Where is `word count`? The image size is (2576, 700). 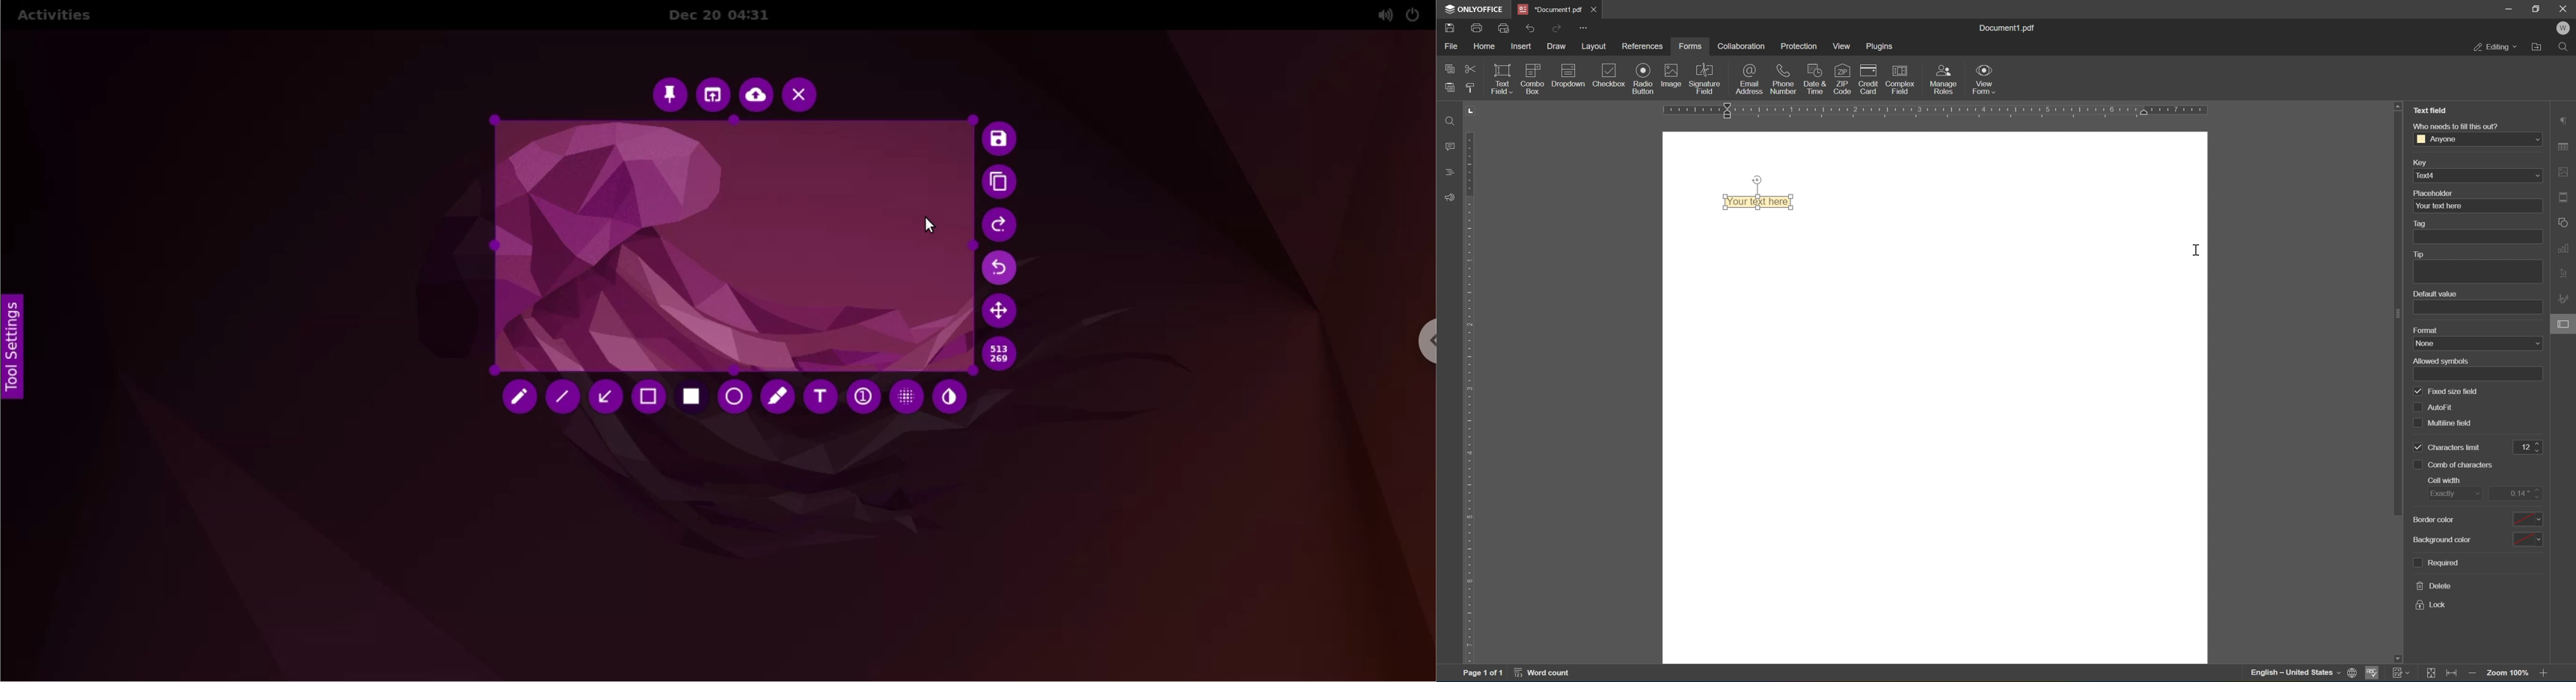 word count is located at coordinates (1539, 672).